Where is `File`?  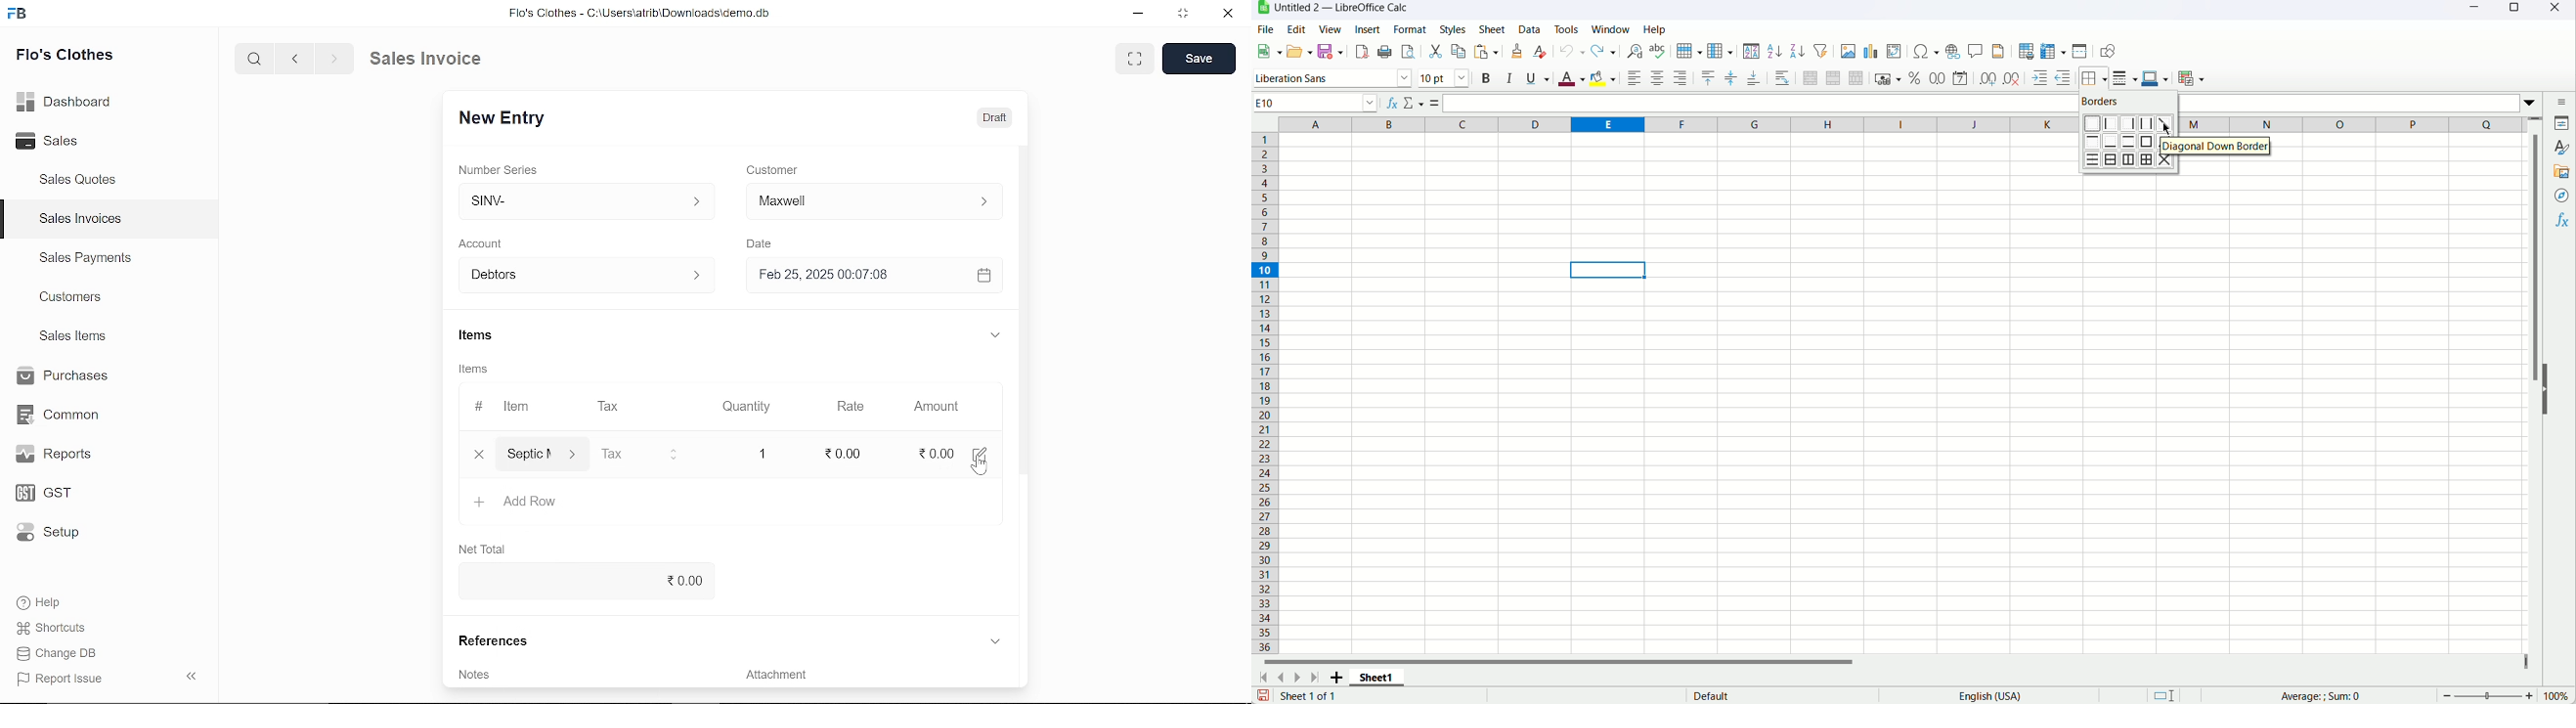 File is located at coordinates (1267, 28).